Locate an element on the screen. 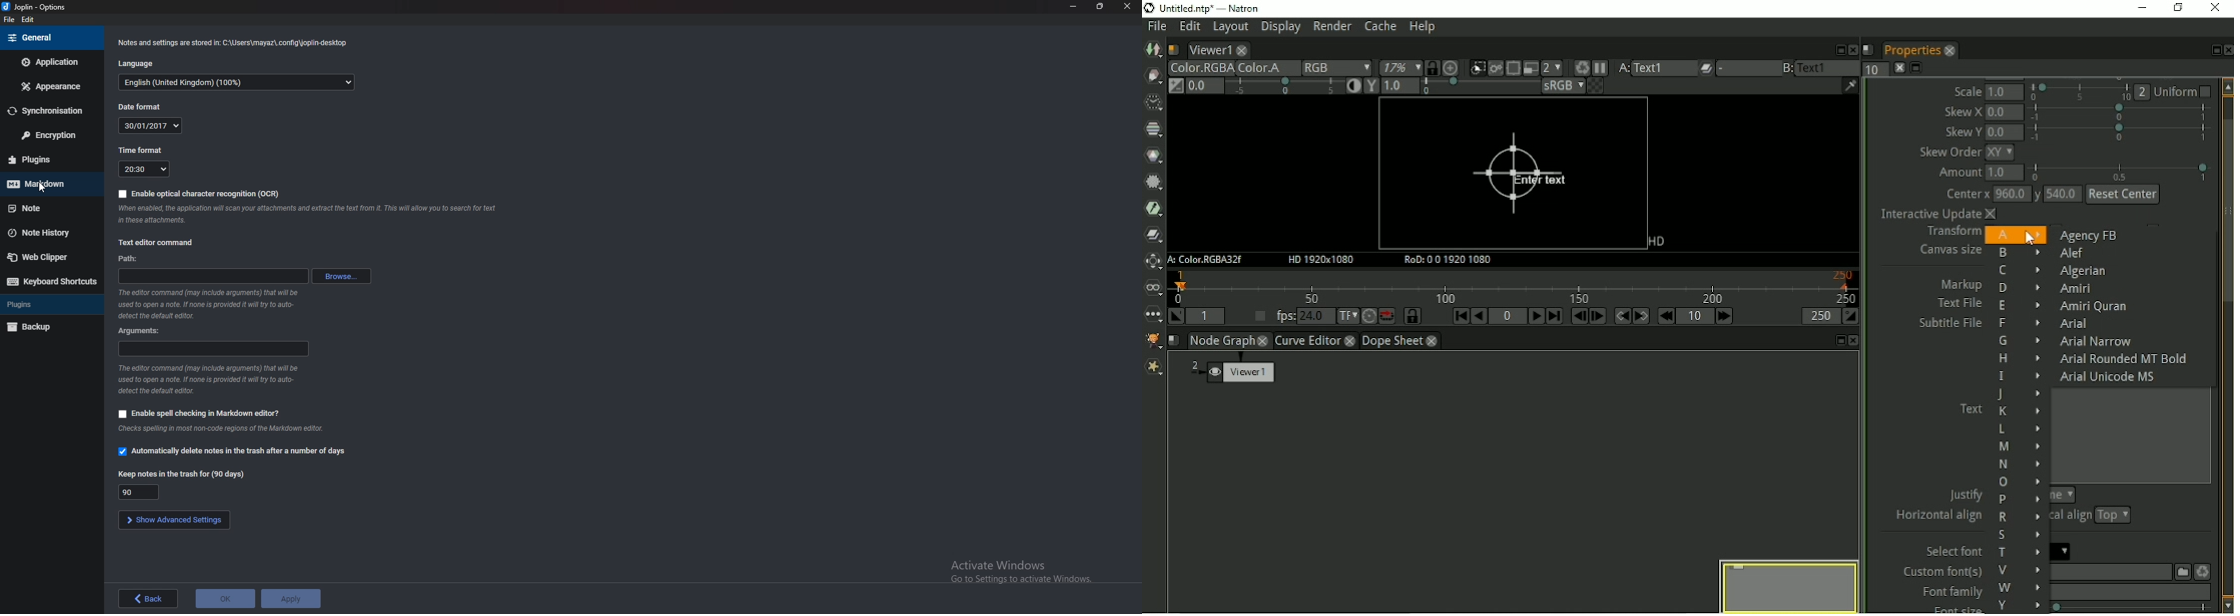 Image resolution: width=2240 pixels, height=616 pixels. Amiri Quran is located at coordinates (2091, 307).